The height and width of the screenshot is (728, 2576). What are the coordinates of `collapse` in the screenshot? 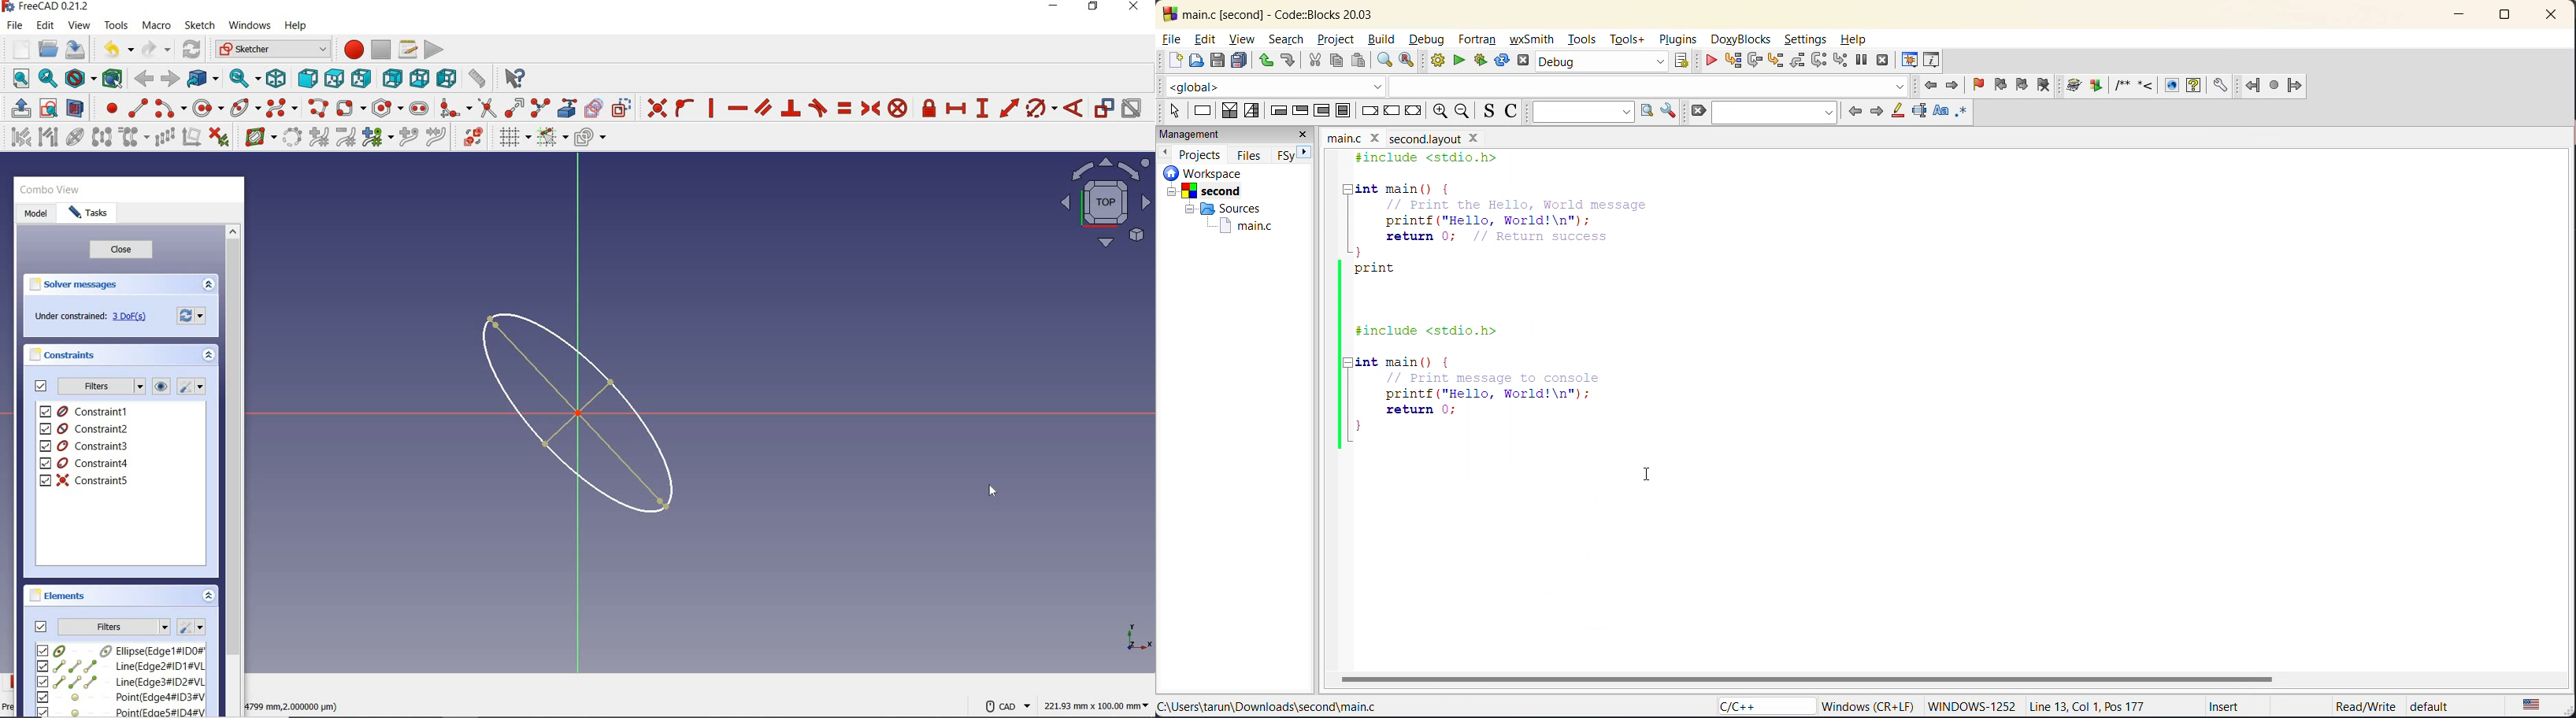 It's located at (209, 597).